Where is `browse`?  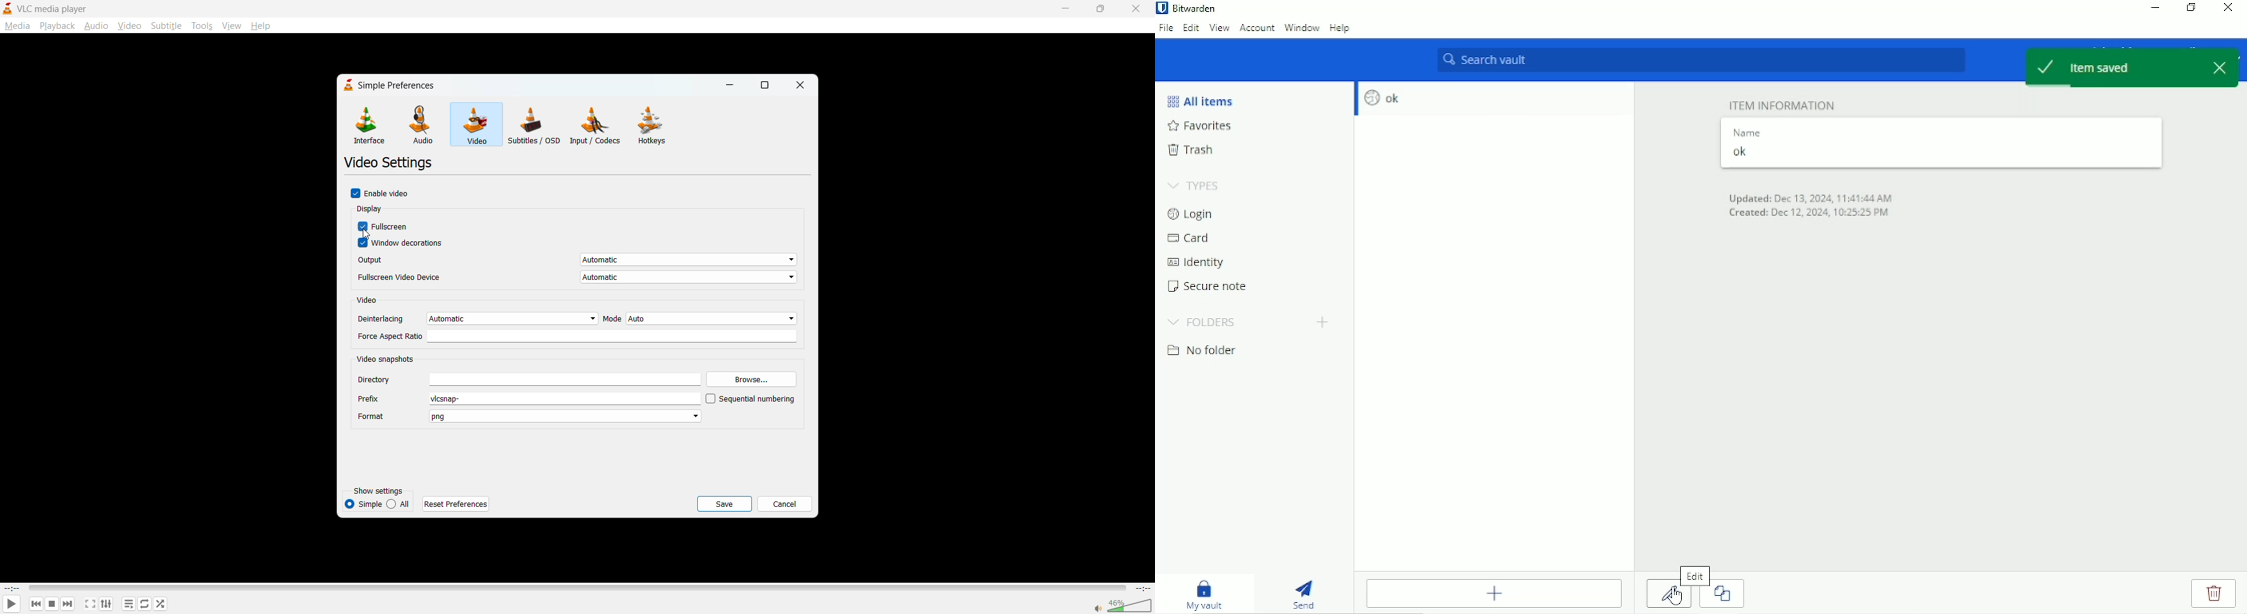
browse is located at coordinates (752, 378).